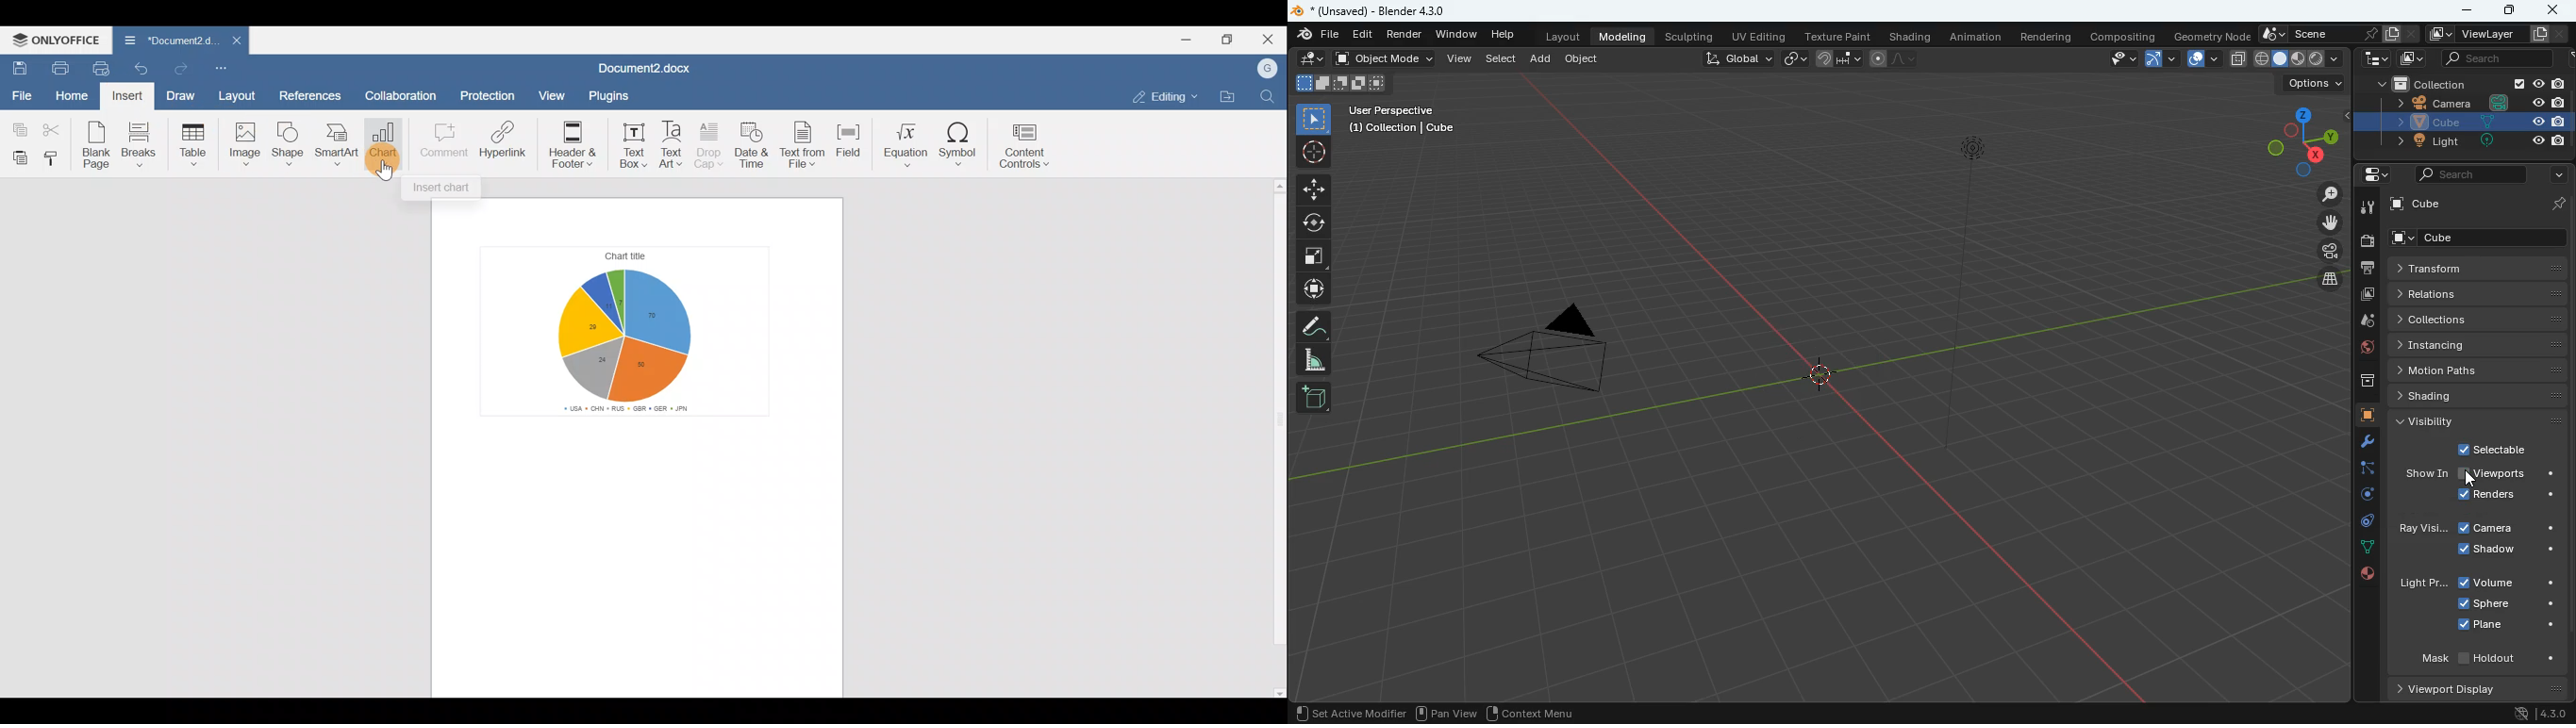  What do you see at coordinates (126, 99) in the screenshot?
I see `Insert` at bounding box center [126, 99].